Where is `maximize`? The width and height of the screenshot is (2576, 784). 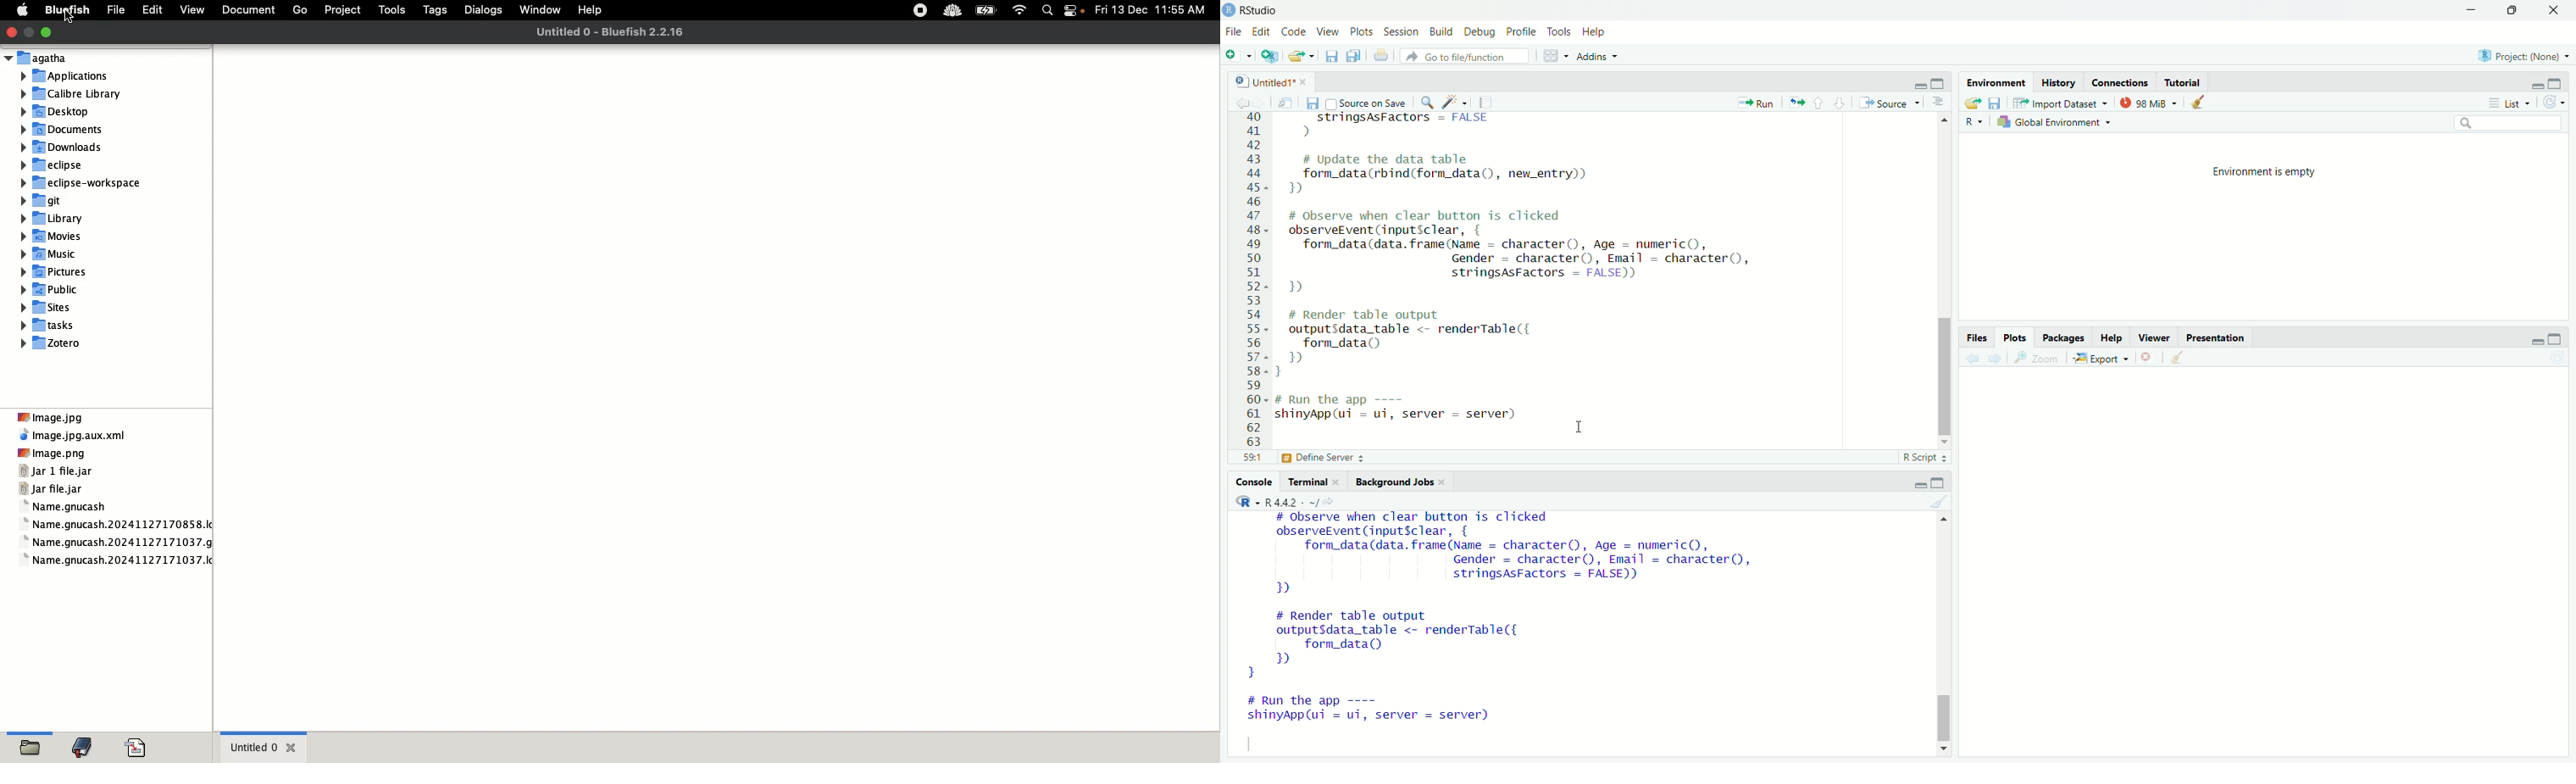
maximize is located at coordinates (2562, 338).